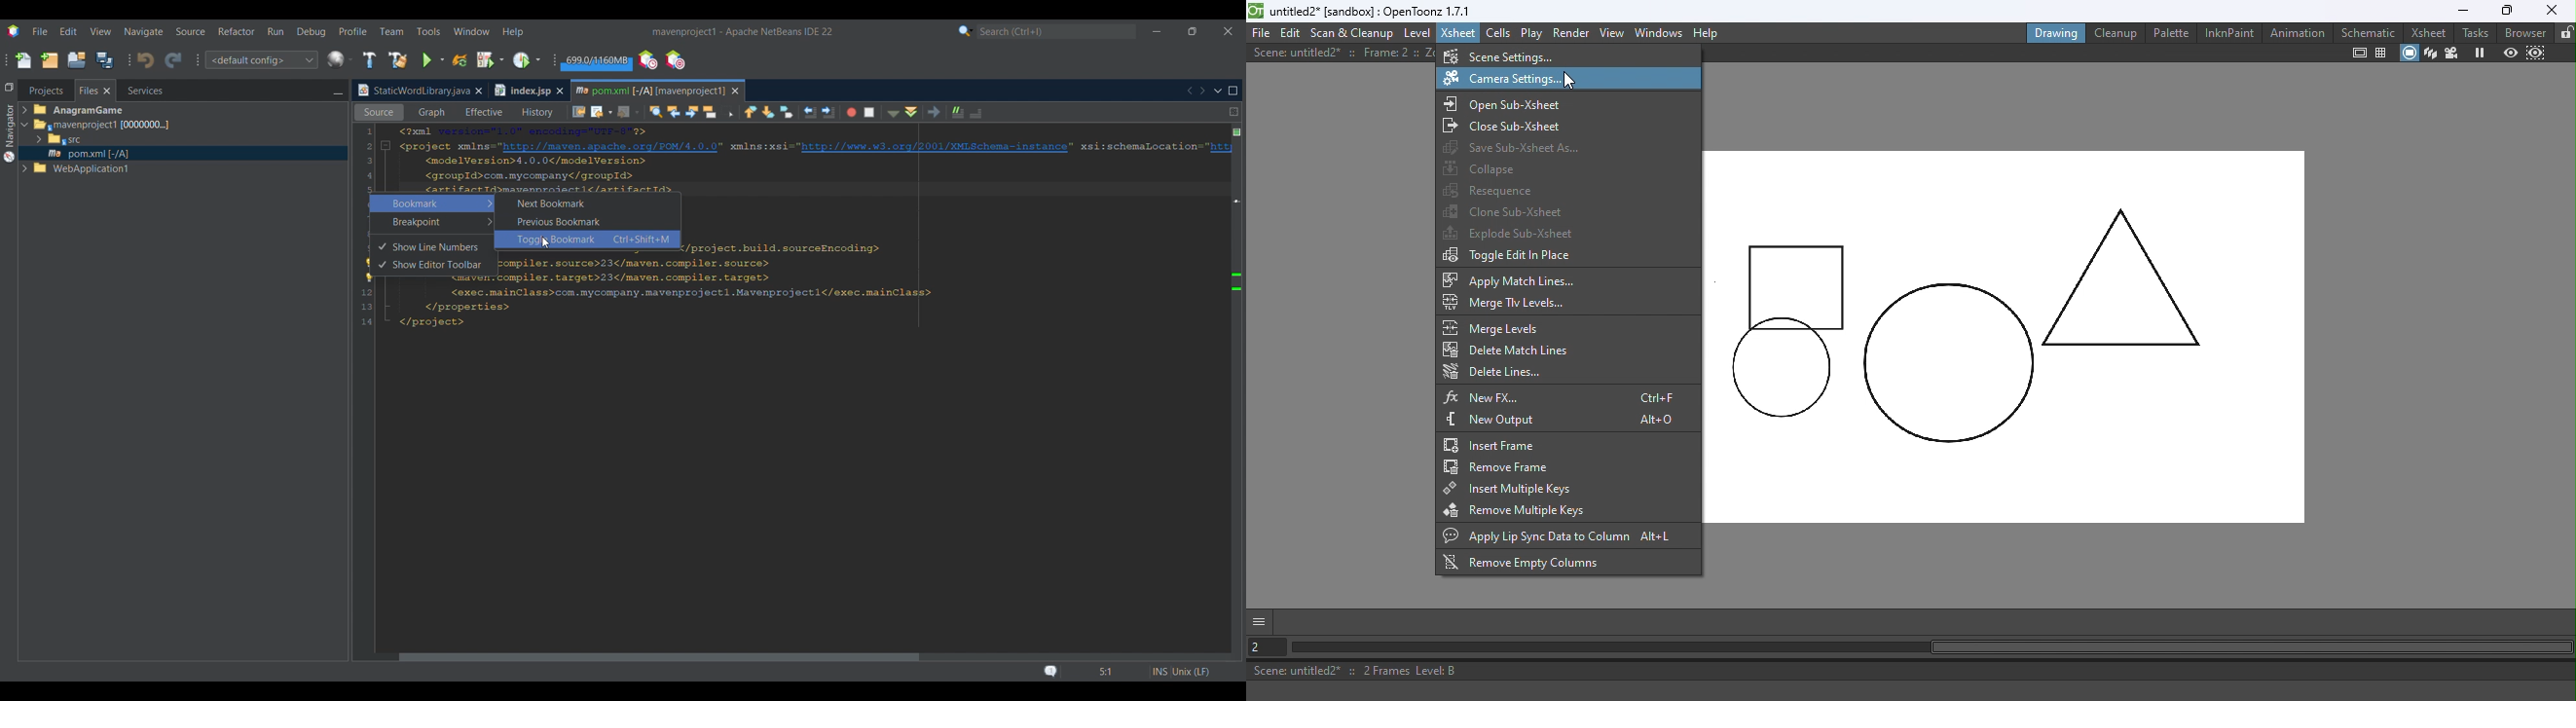  I want to click on Insert frame, so click(1523, 446).